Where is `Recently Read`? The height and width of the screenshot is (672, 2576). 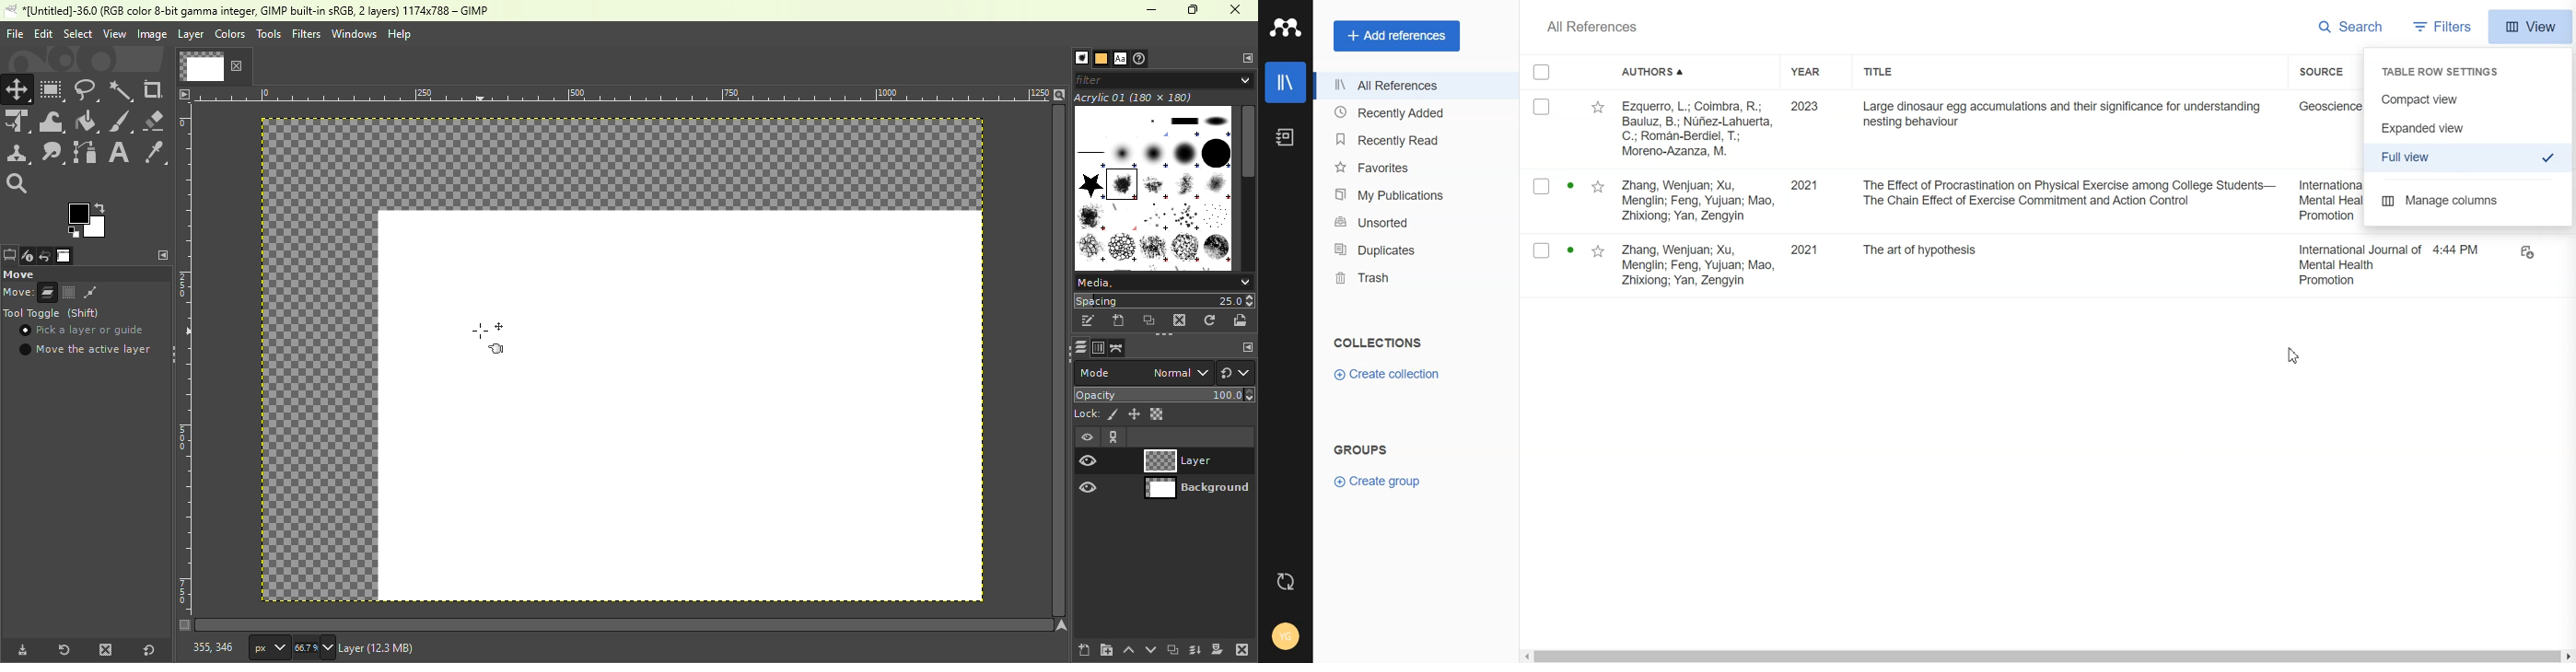 Recently Read is located at coordinates (1404, 139).